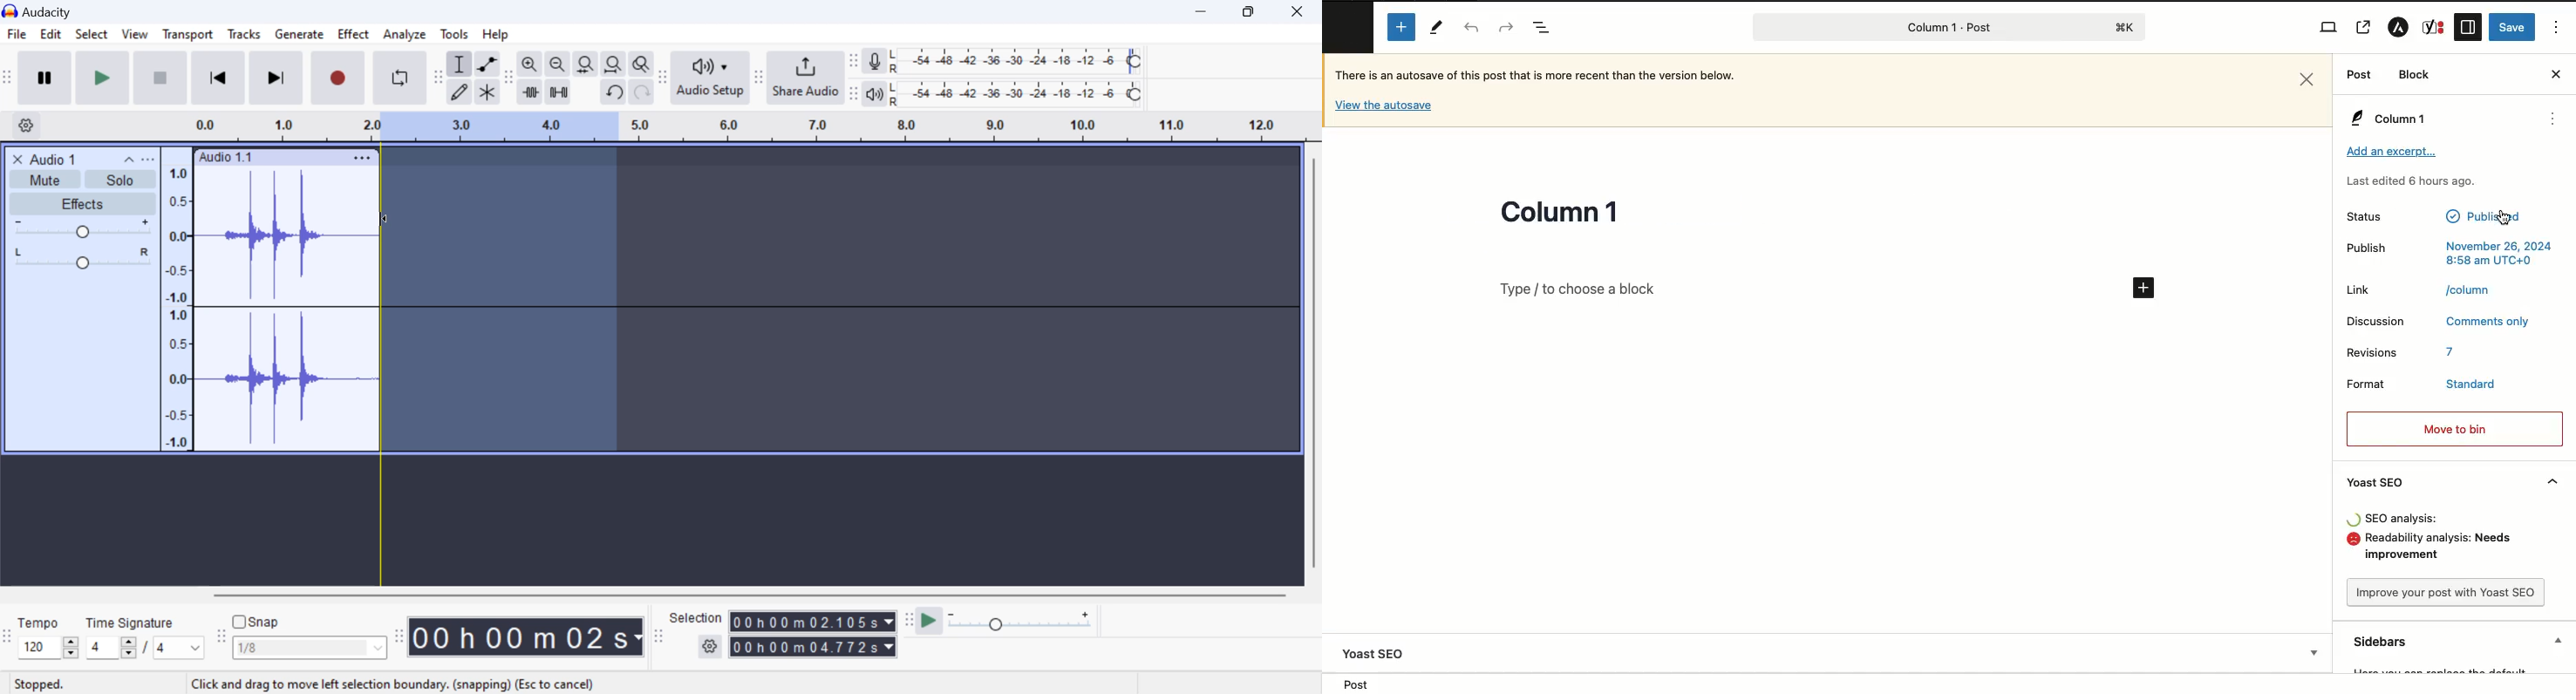 Image resolution: width=2576 pixels, height=700 pixels. Describe the element at coordinates (805, 77) in the screenshot. I see `Share Audio` at that location.